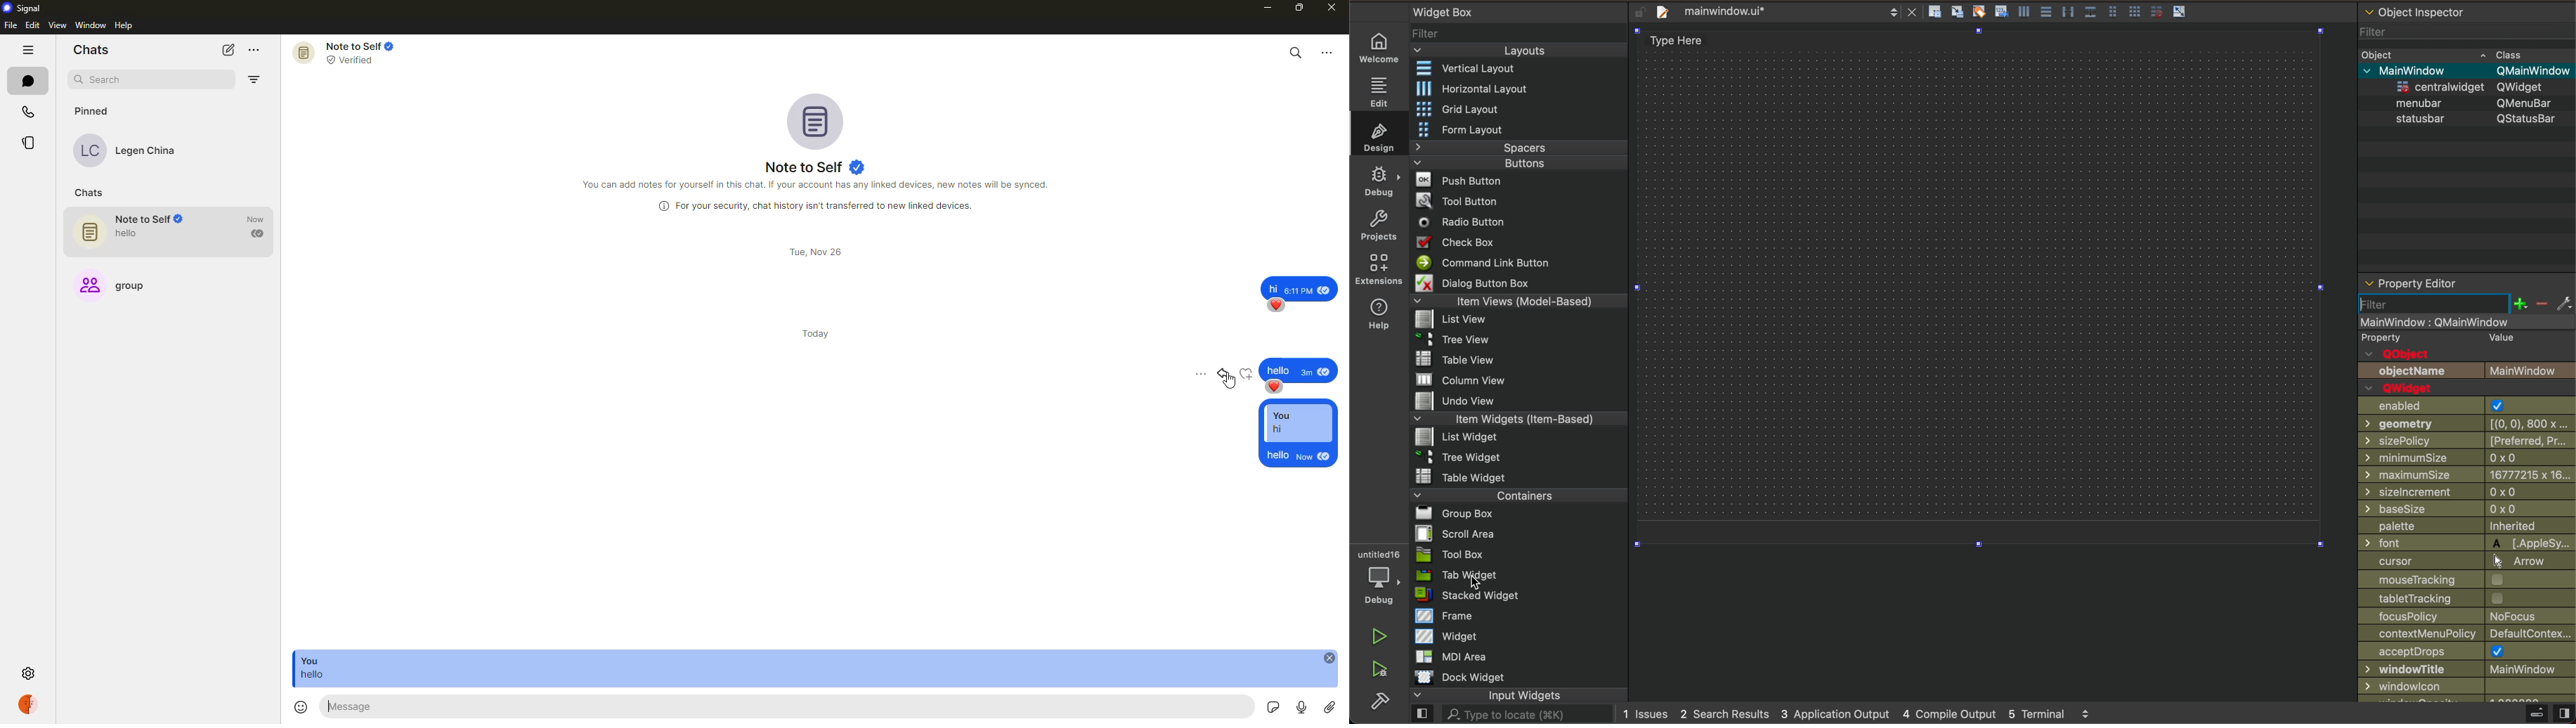 Image resolution: width=2576 pixels, height=728 pixels. I want to click on chats, so click(93, 49).